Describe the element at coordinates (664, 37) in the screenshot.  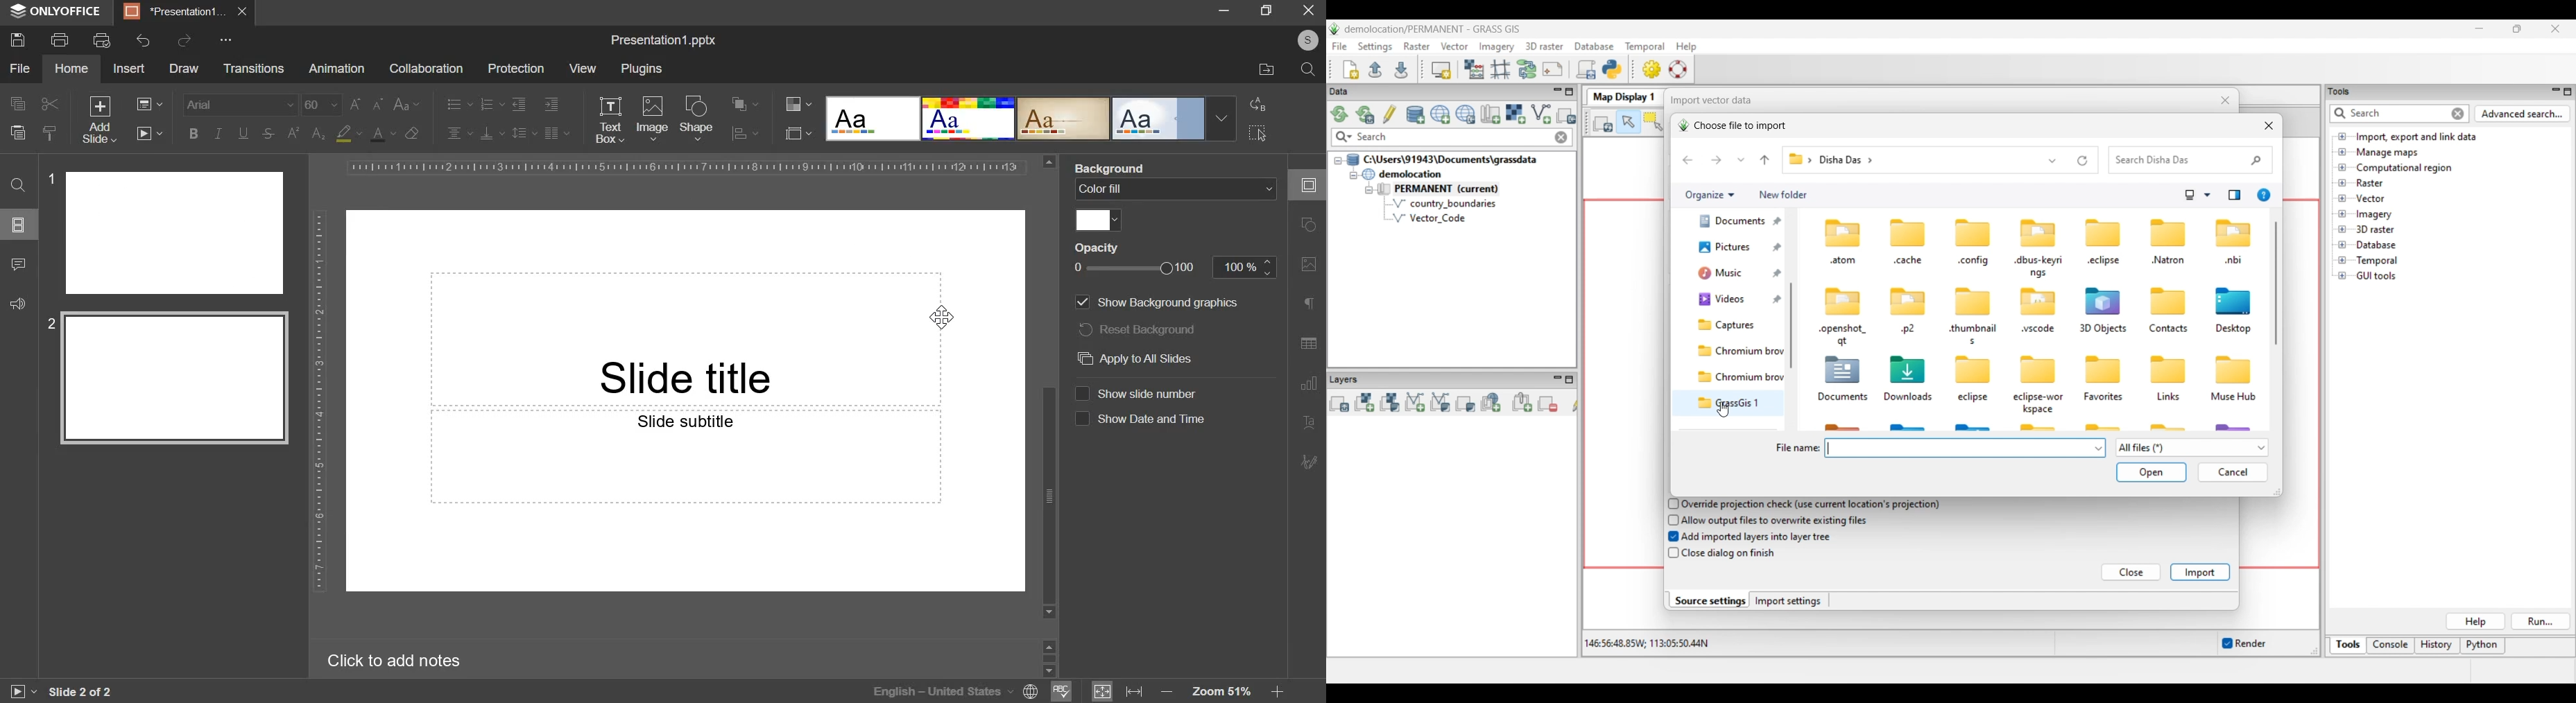
I see `presentation1.pptx` at that location.